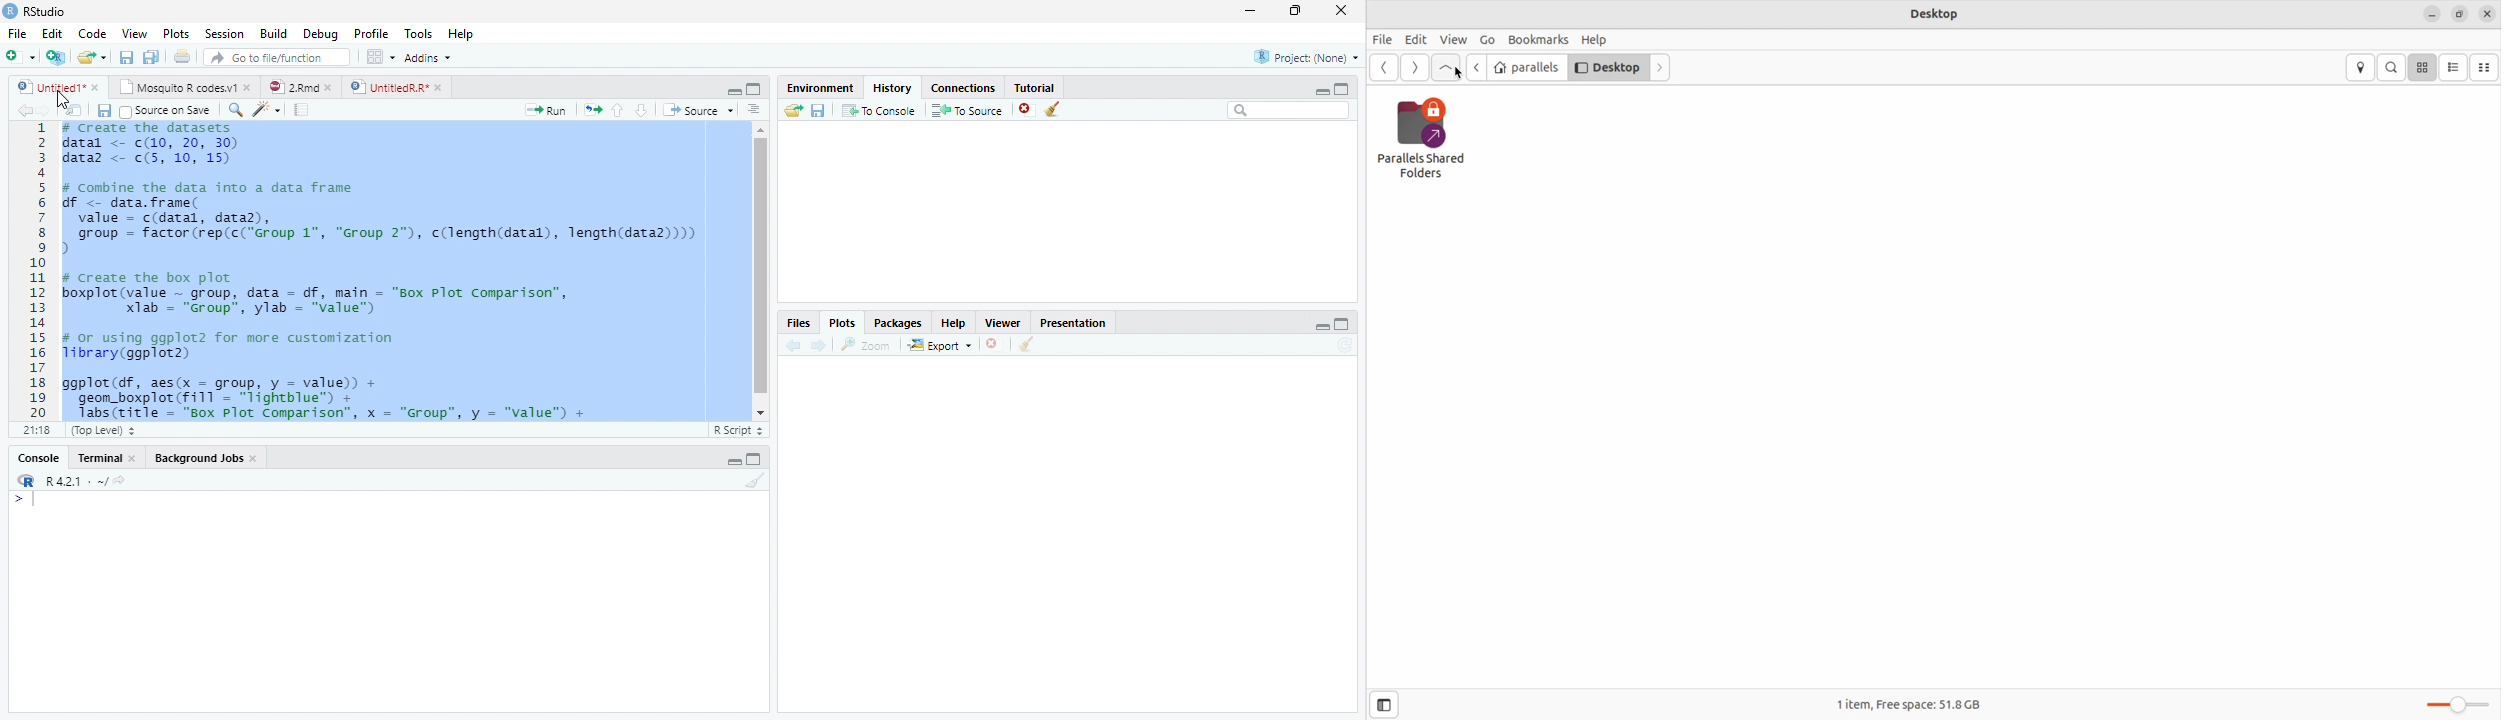 The height and width of the screenshot is (728, 2520). What do you see at coordinates (132, 457) in the screenshot?
I see `close` at bounding box center [132, 457].